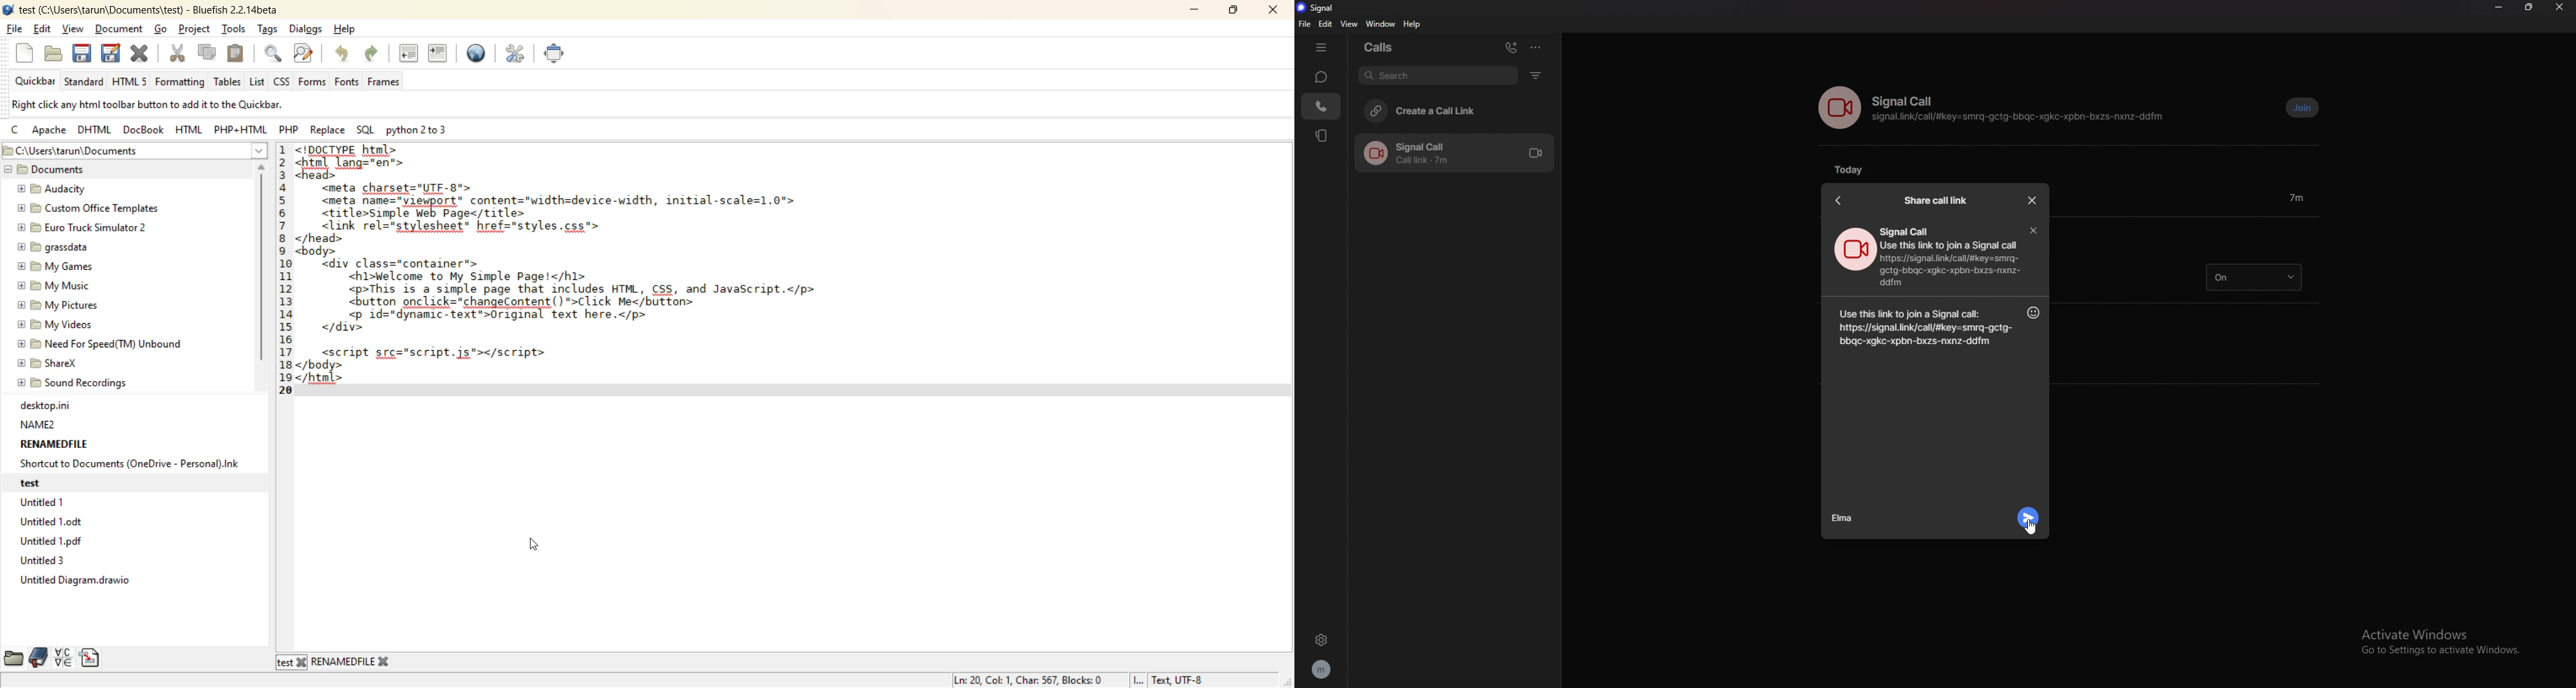 The width and height of the screenshot is (2576, 700). What do you see at coordinates (301, 664) in the screenshot?
I see `close` at bounding box center [301, 664].